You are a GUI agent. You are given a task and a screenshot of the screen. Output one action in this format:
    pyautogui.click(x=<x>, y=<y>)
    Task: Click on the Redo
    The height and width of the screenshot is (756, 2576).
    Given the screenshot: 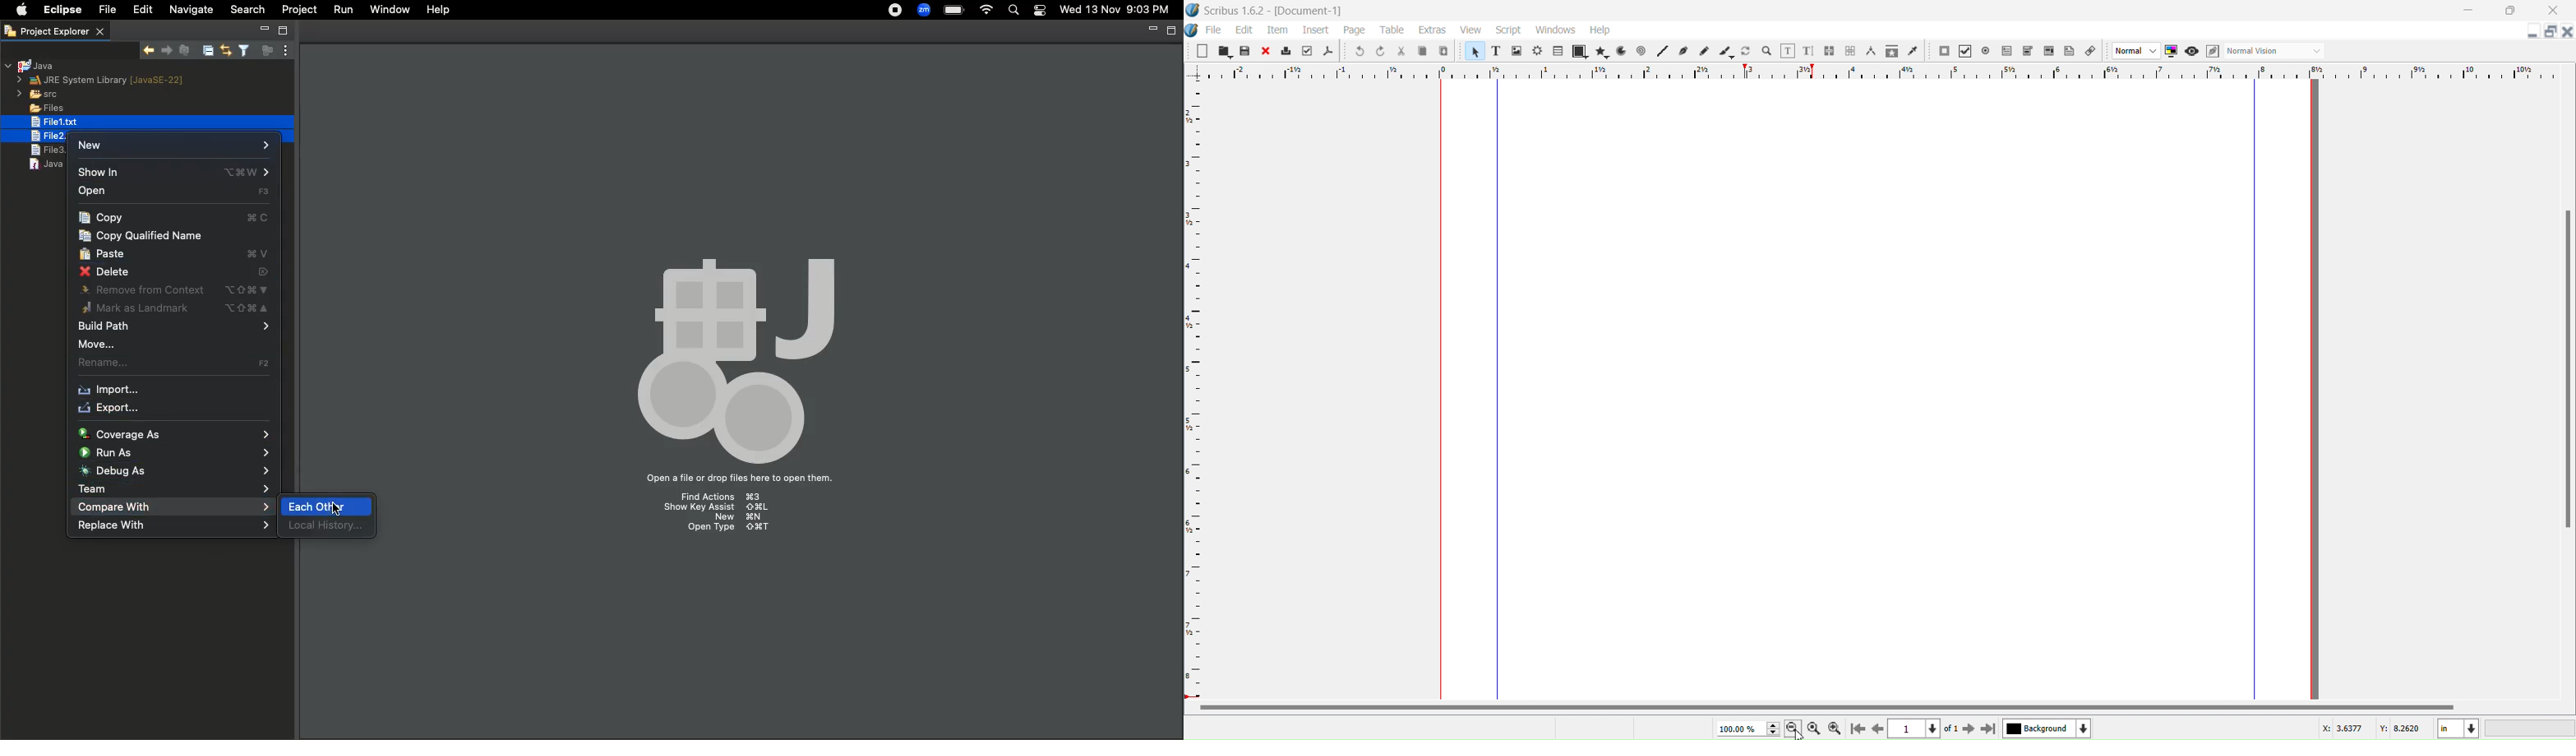 What is the action you would take?
    pyautogui.click(x=1381, y=50)
    